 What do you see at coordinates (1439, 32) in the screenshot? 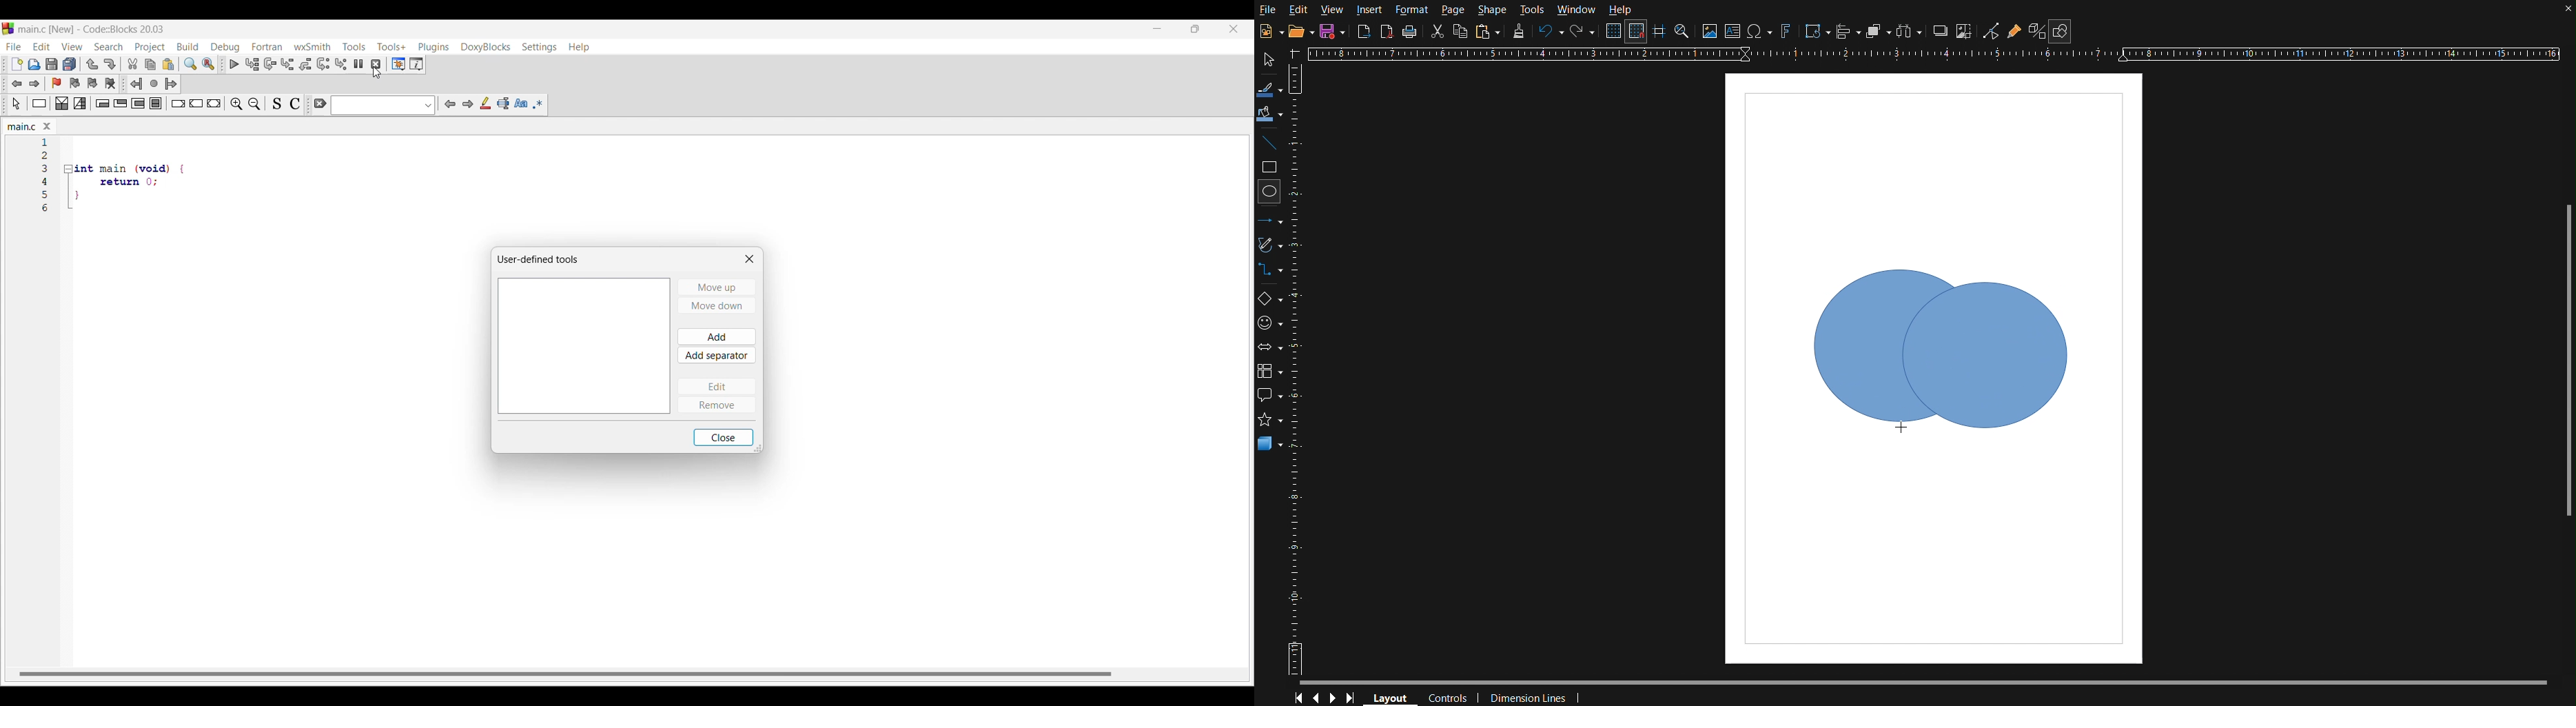
I see `Cut` at bounding box center [1439, 32].